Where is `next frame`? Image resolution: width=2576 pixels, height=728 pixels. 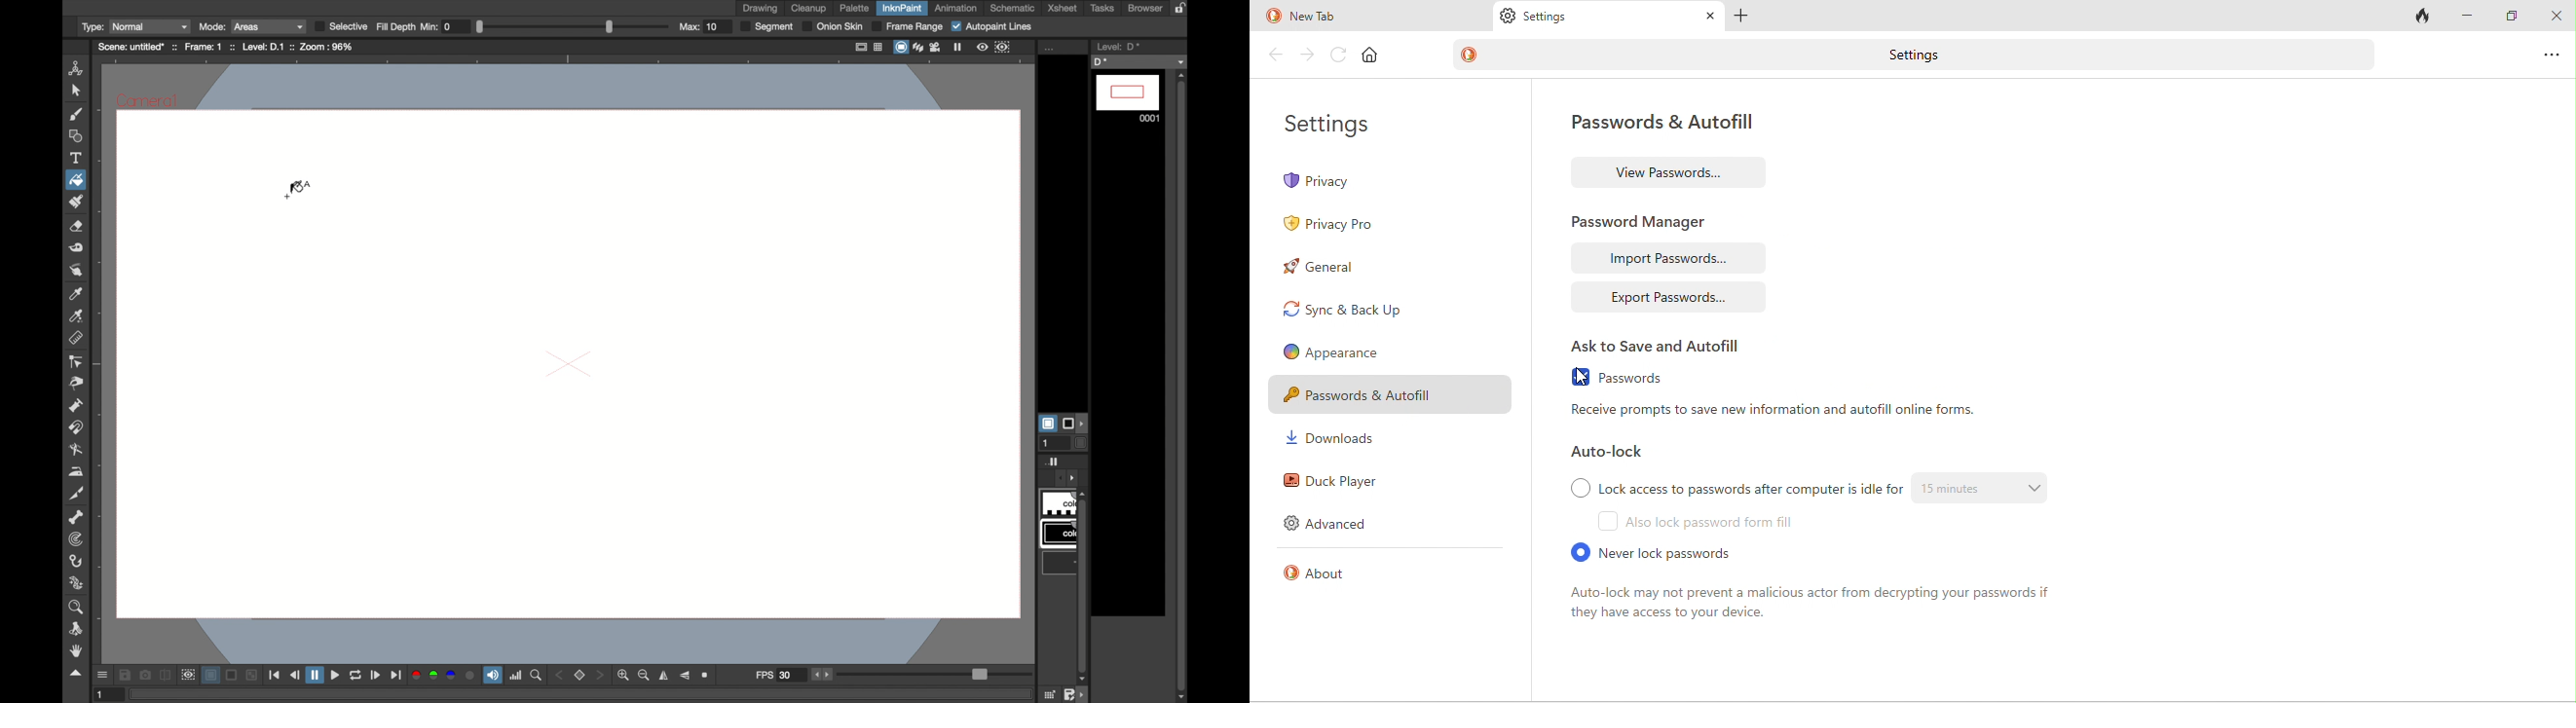 next frame is located at coordinates (376, 675).